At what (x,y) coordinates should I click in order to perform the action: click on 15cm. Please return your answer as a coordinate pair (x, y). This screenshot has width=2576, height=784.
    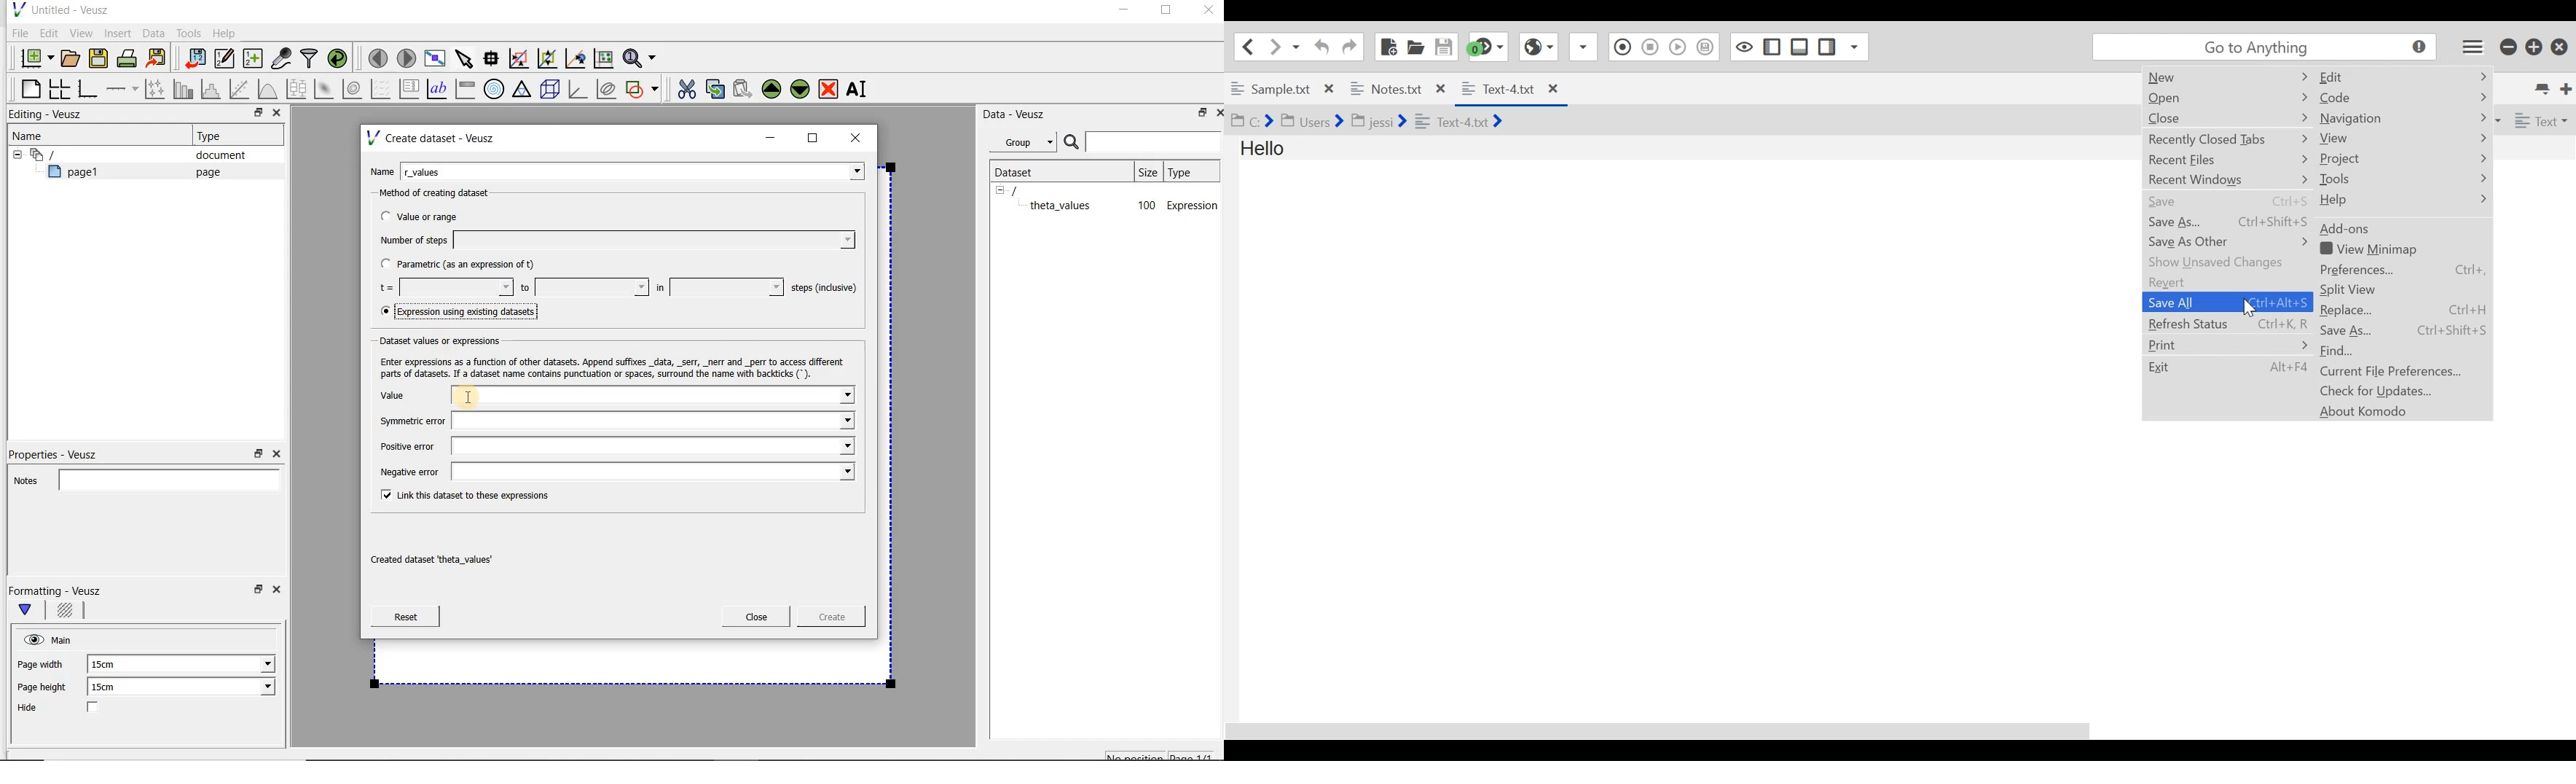
    Looking at the image, I should click on (112, 687).